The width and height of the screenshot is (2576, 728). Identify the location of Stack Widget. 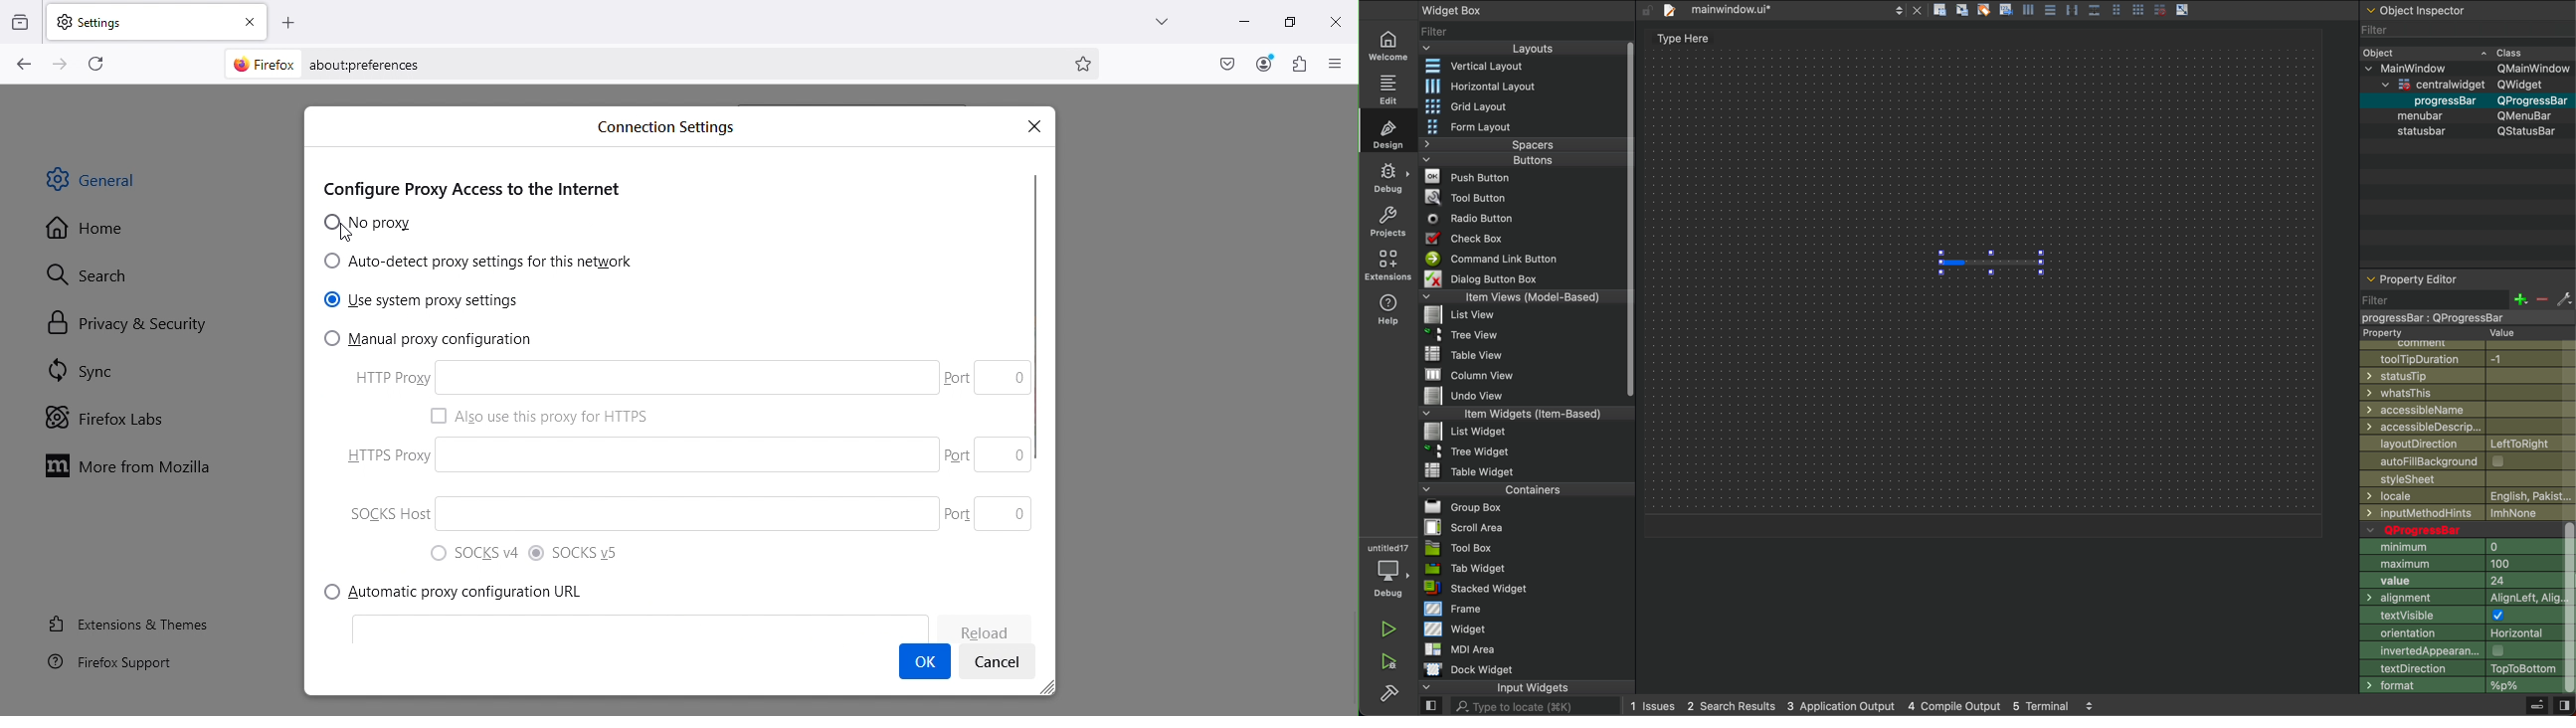
(1510, 589).